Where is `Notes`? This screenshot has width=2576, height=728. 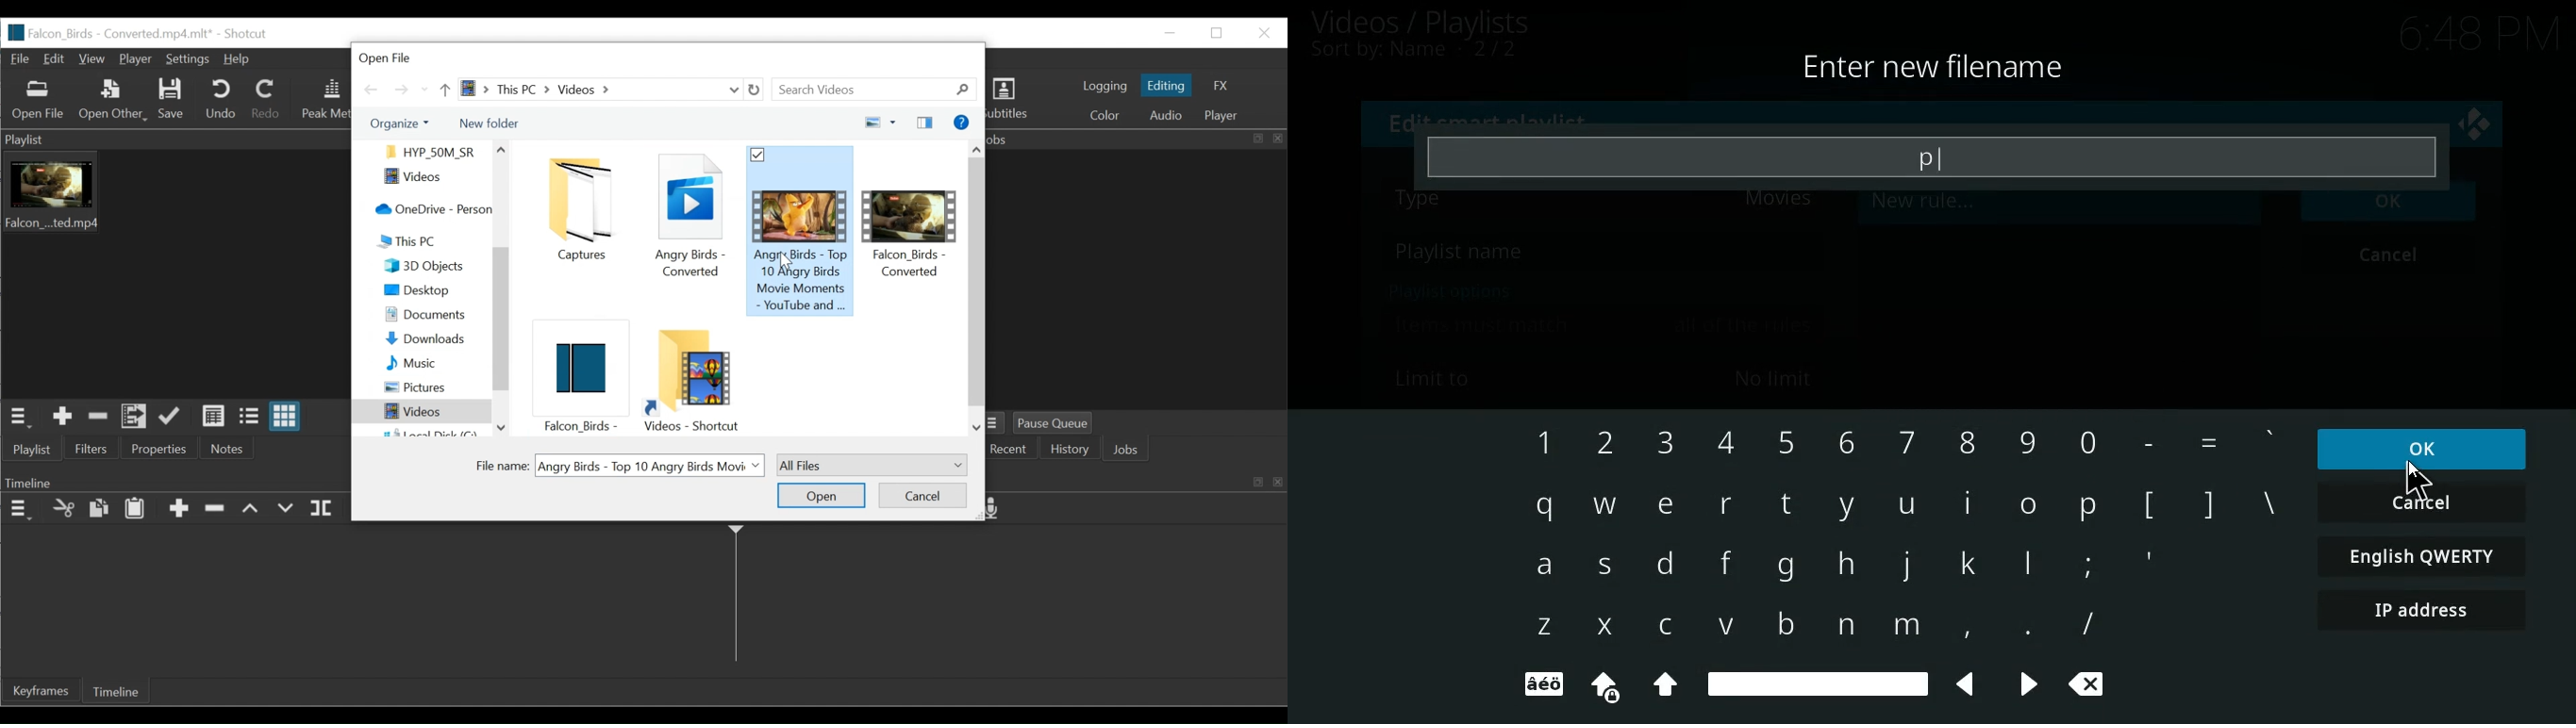 Notes is located at coordinates (227, 448).